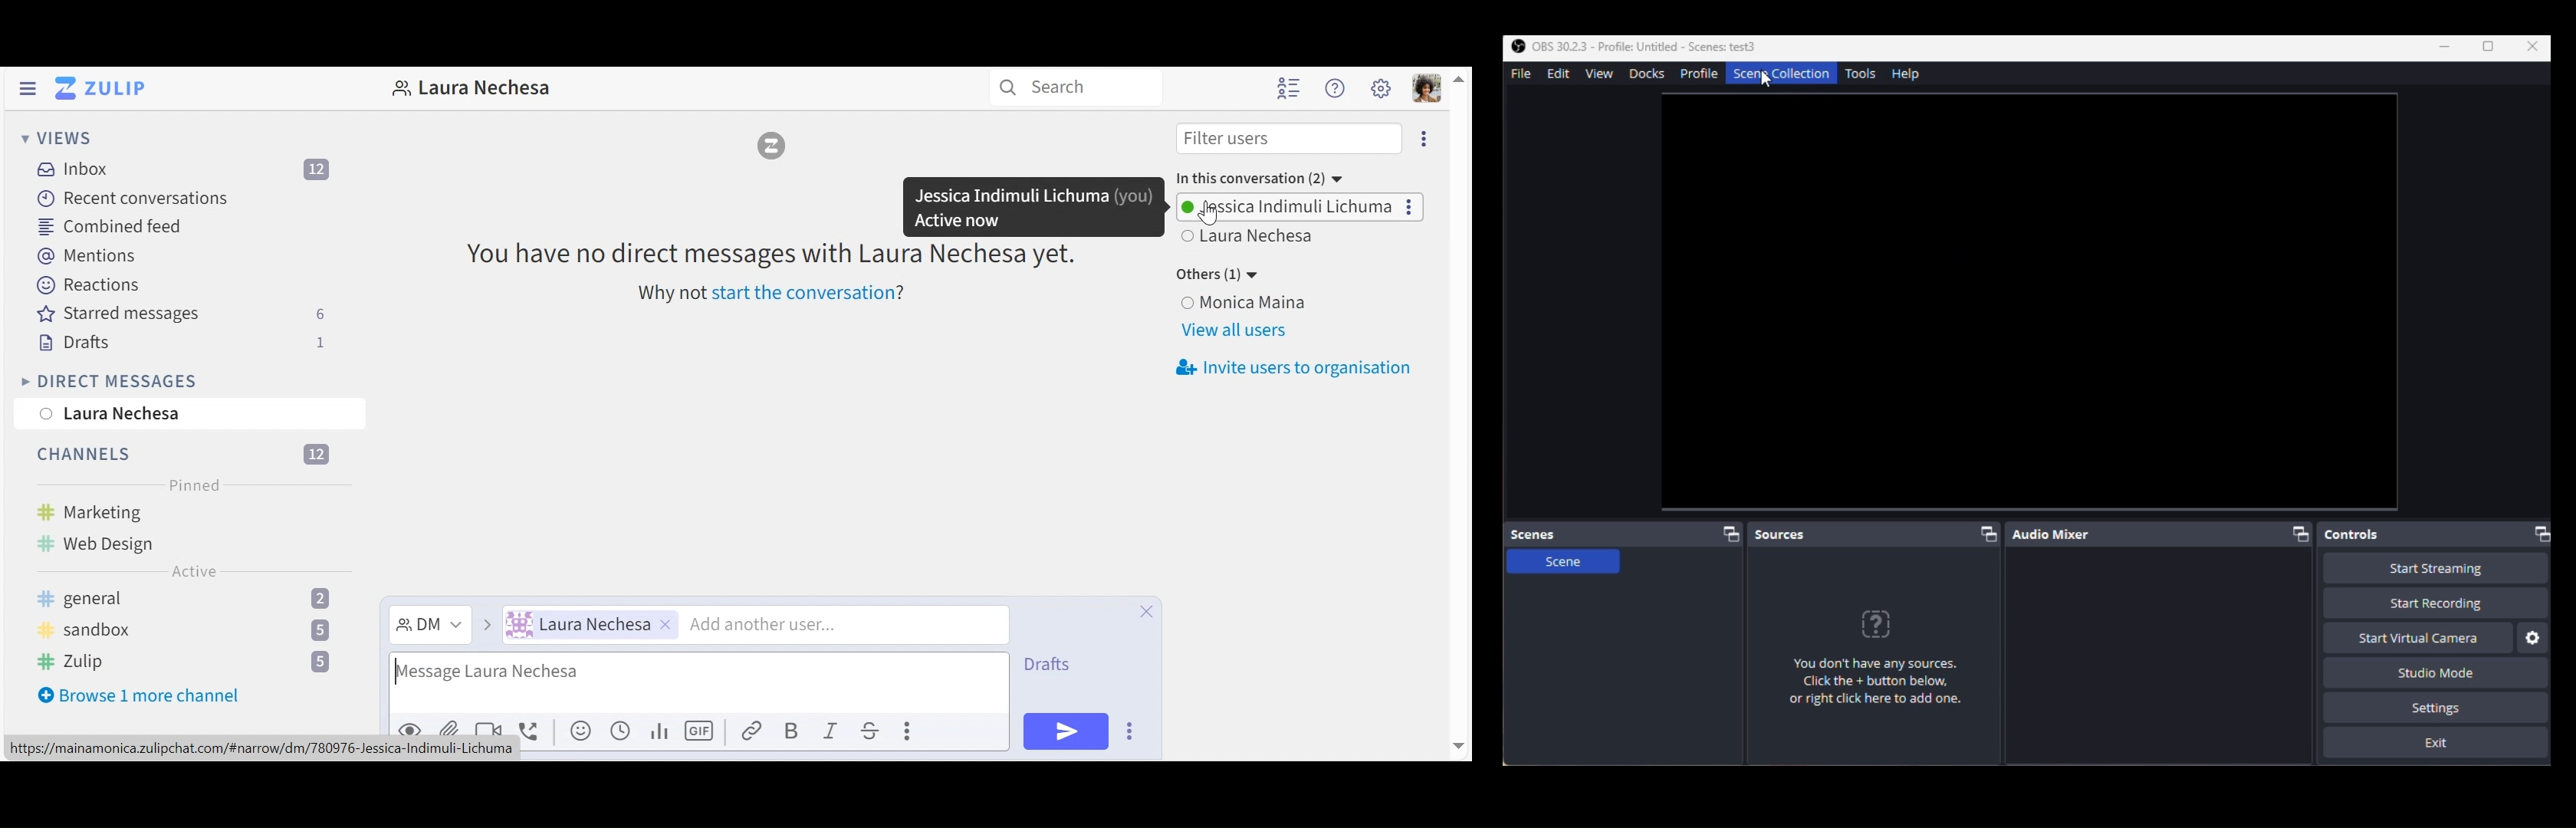 The height and width of the screenshot is (840, 2576). Describe the element at coordinates (1148, 615) in the screenshot. I see `Close` at that location.